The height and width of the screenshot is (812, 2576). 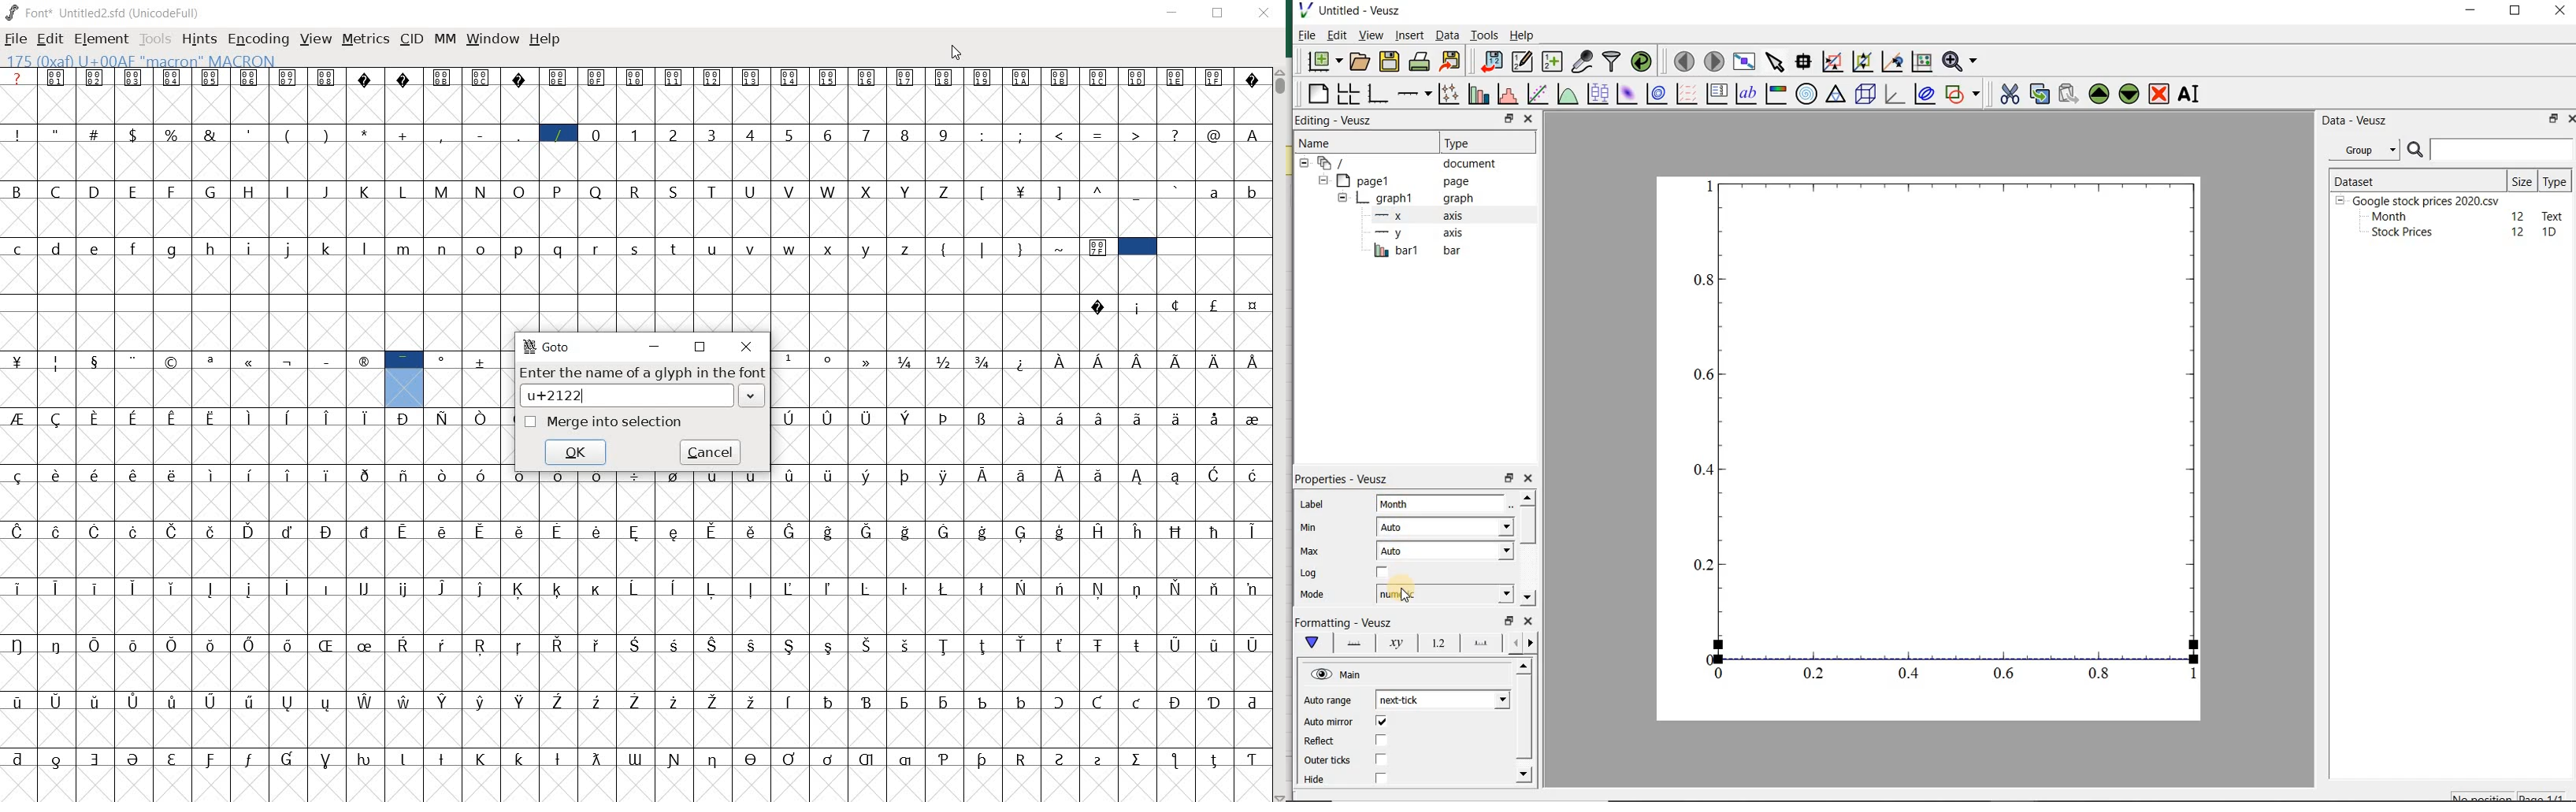 What do you see at coordinates (198, 39) in the screenshot?
I see `HINTS` at bounding box center [198, 39].